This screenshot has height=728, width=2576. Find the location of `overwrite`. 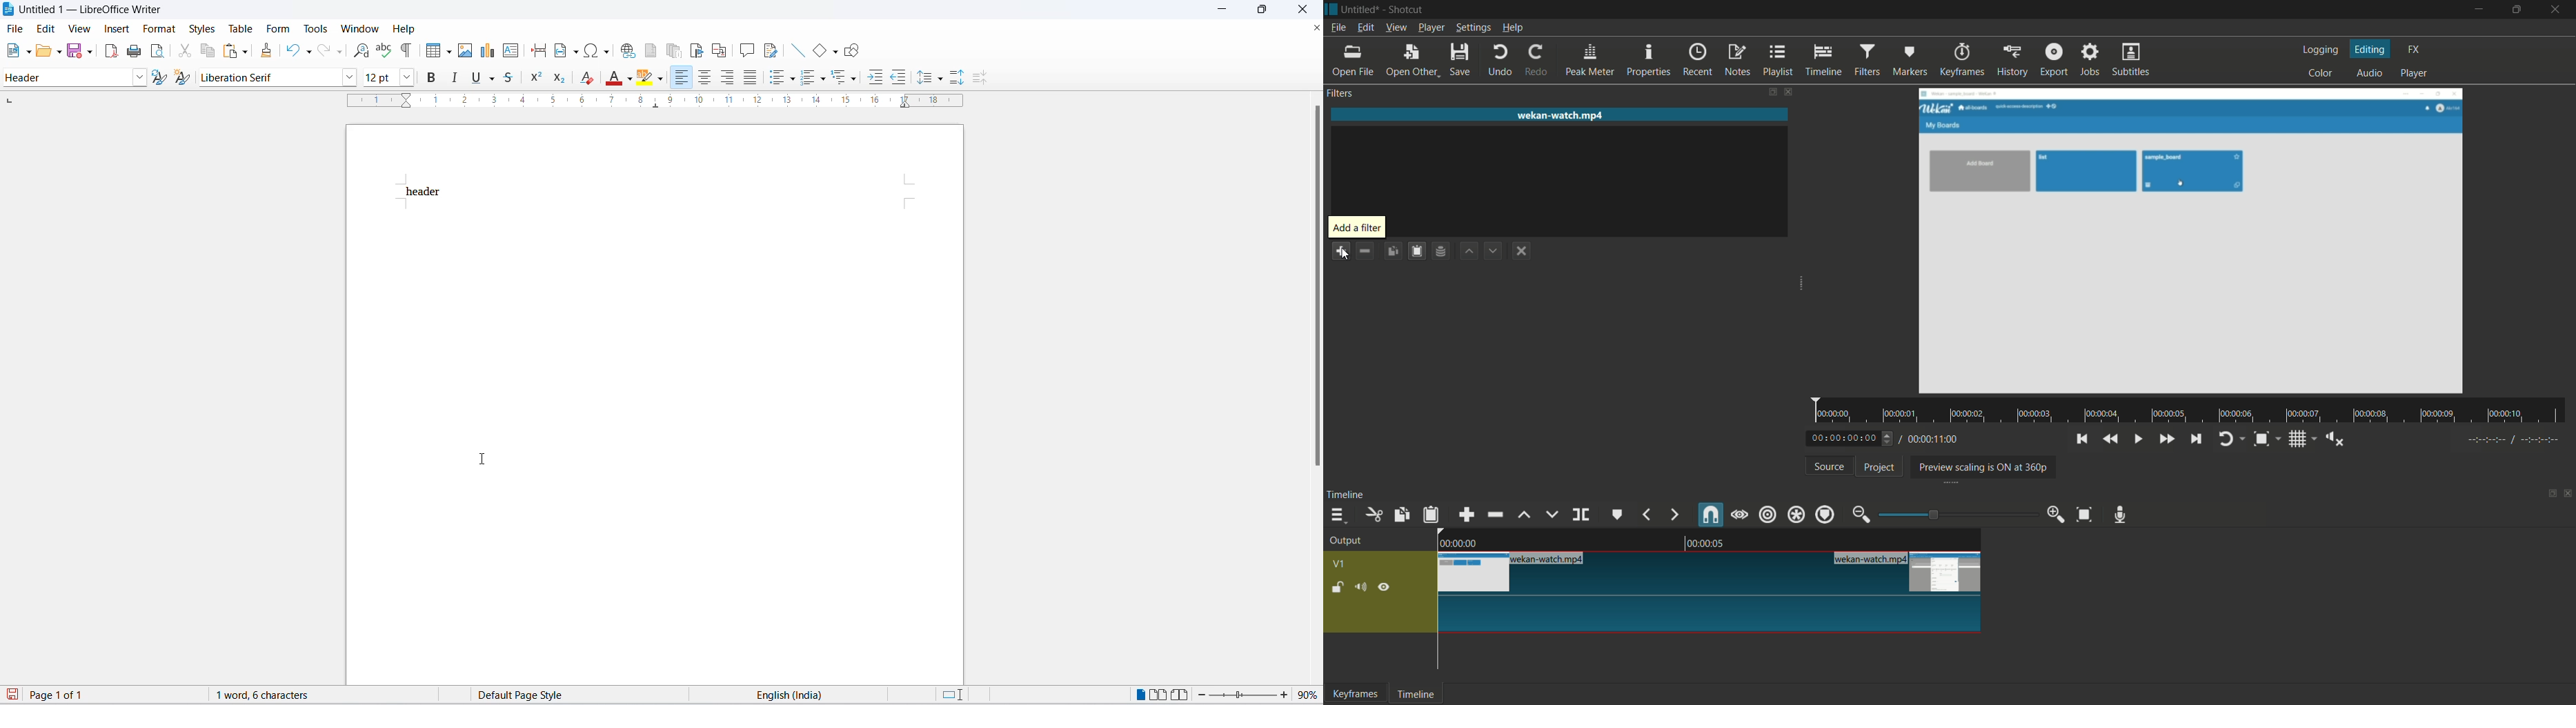

overwrite is located at coordinates (1552, 514).